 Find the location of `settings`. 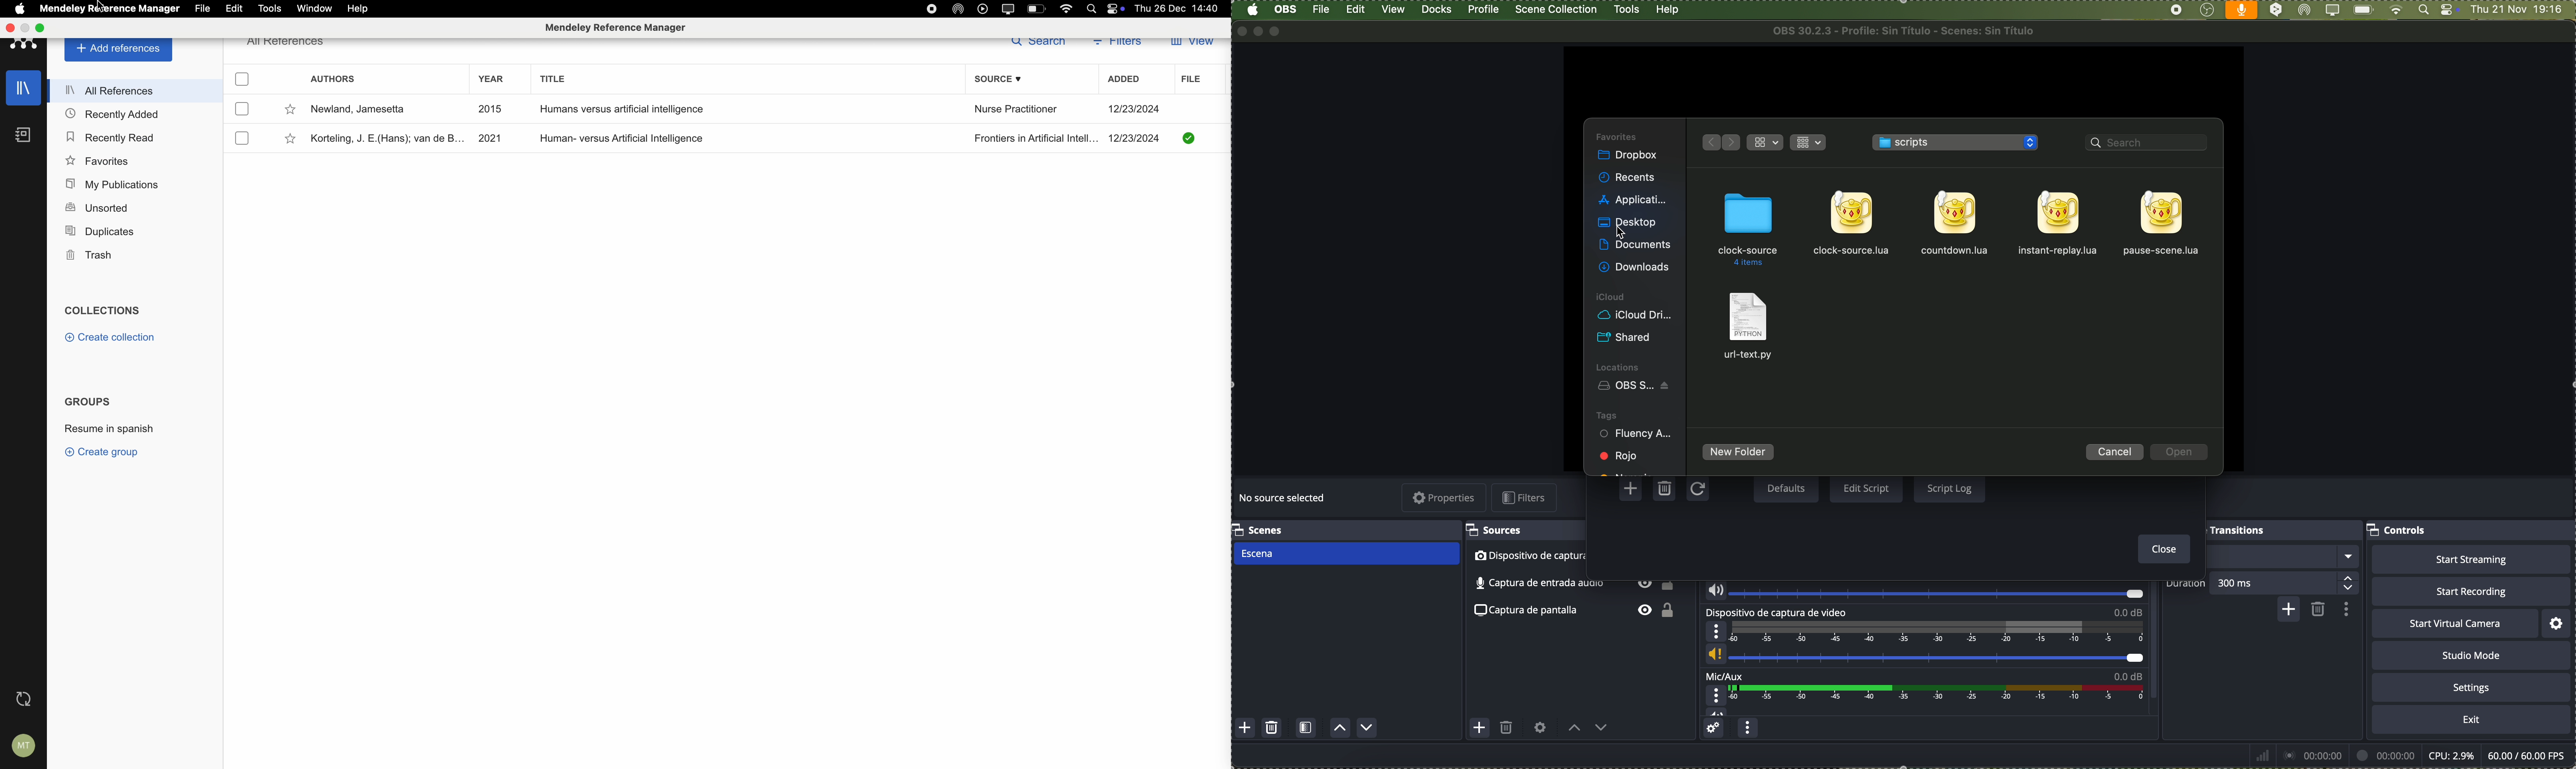

settings is located at coordinates (2558, 623).